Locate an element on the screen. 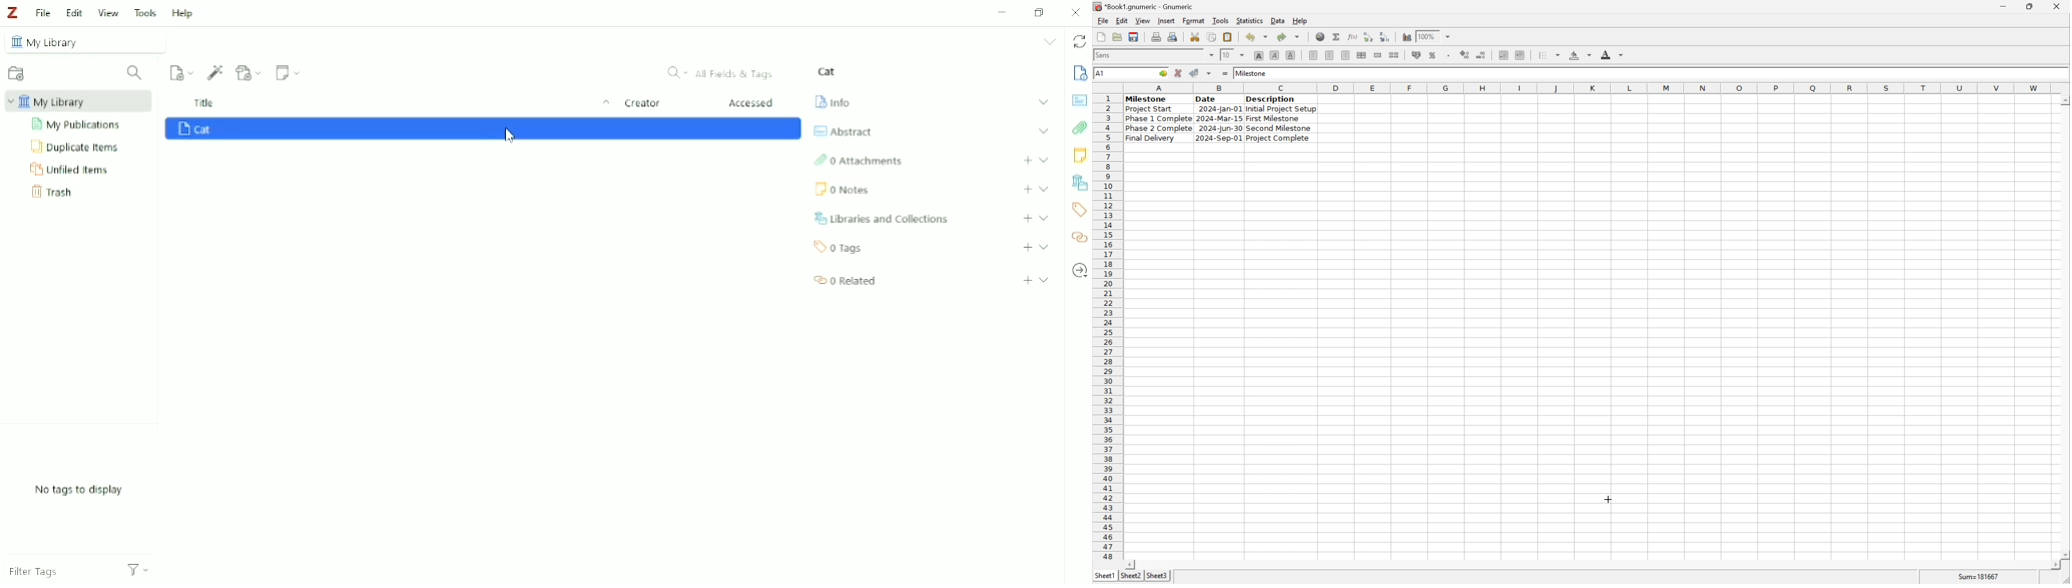 The width and height of the screenshot is (2072, 588). open a file is located at coordinates (1118, 37).